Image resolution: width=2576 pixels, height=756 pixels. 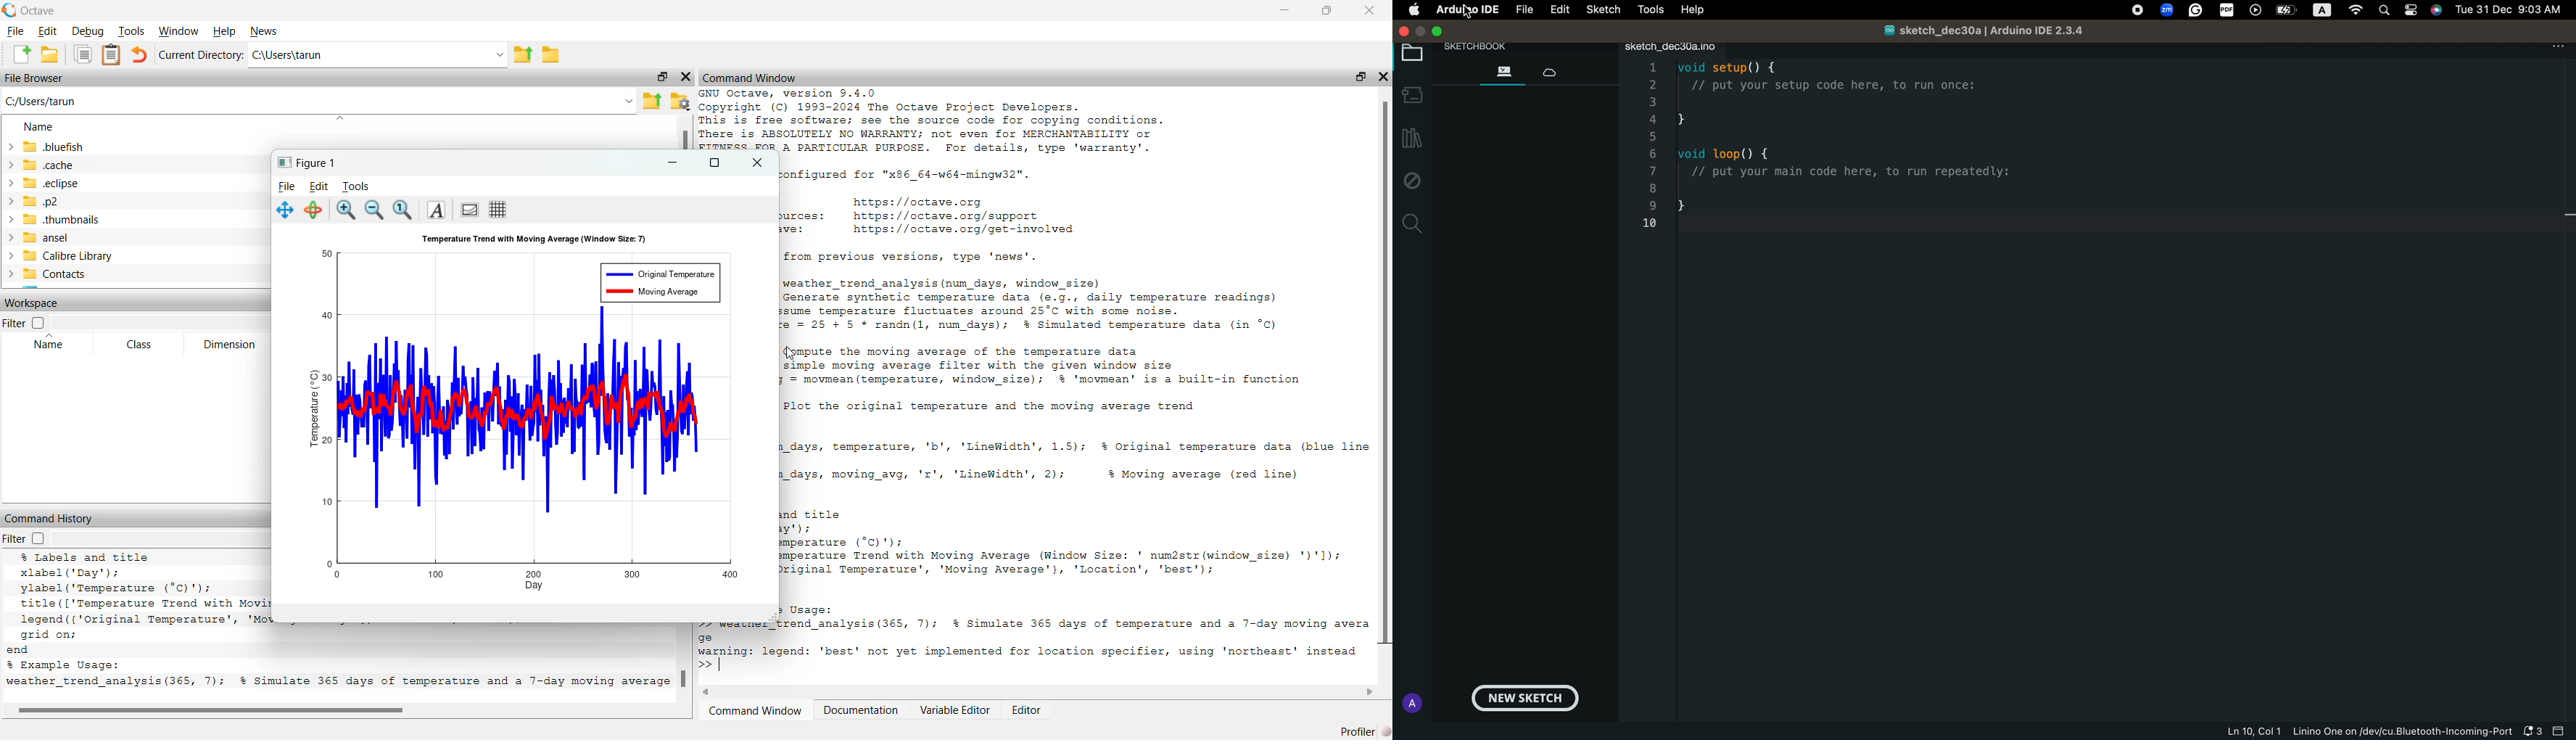 What do you see at coordinates (88, 31) in the screenshot?
I see `Debug` at bounding box center [88, 31].